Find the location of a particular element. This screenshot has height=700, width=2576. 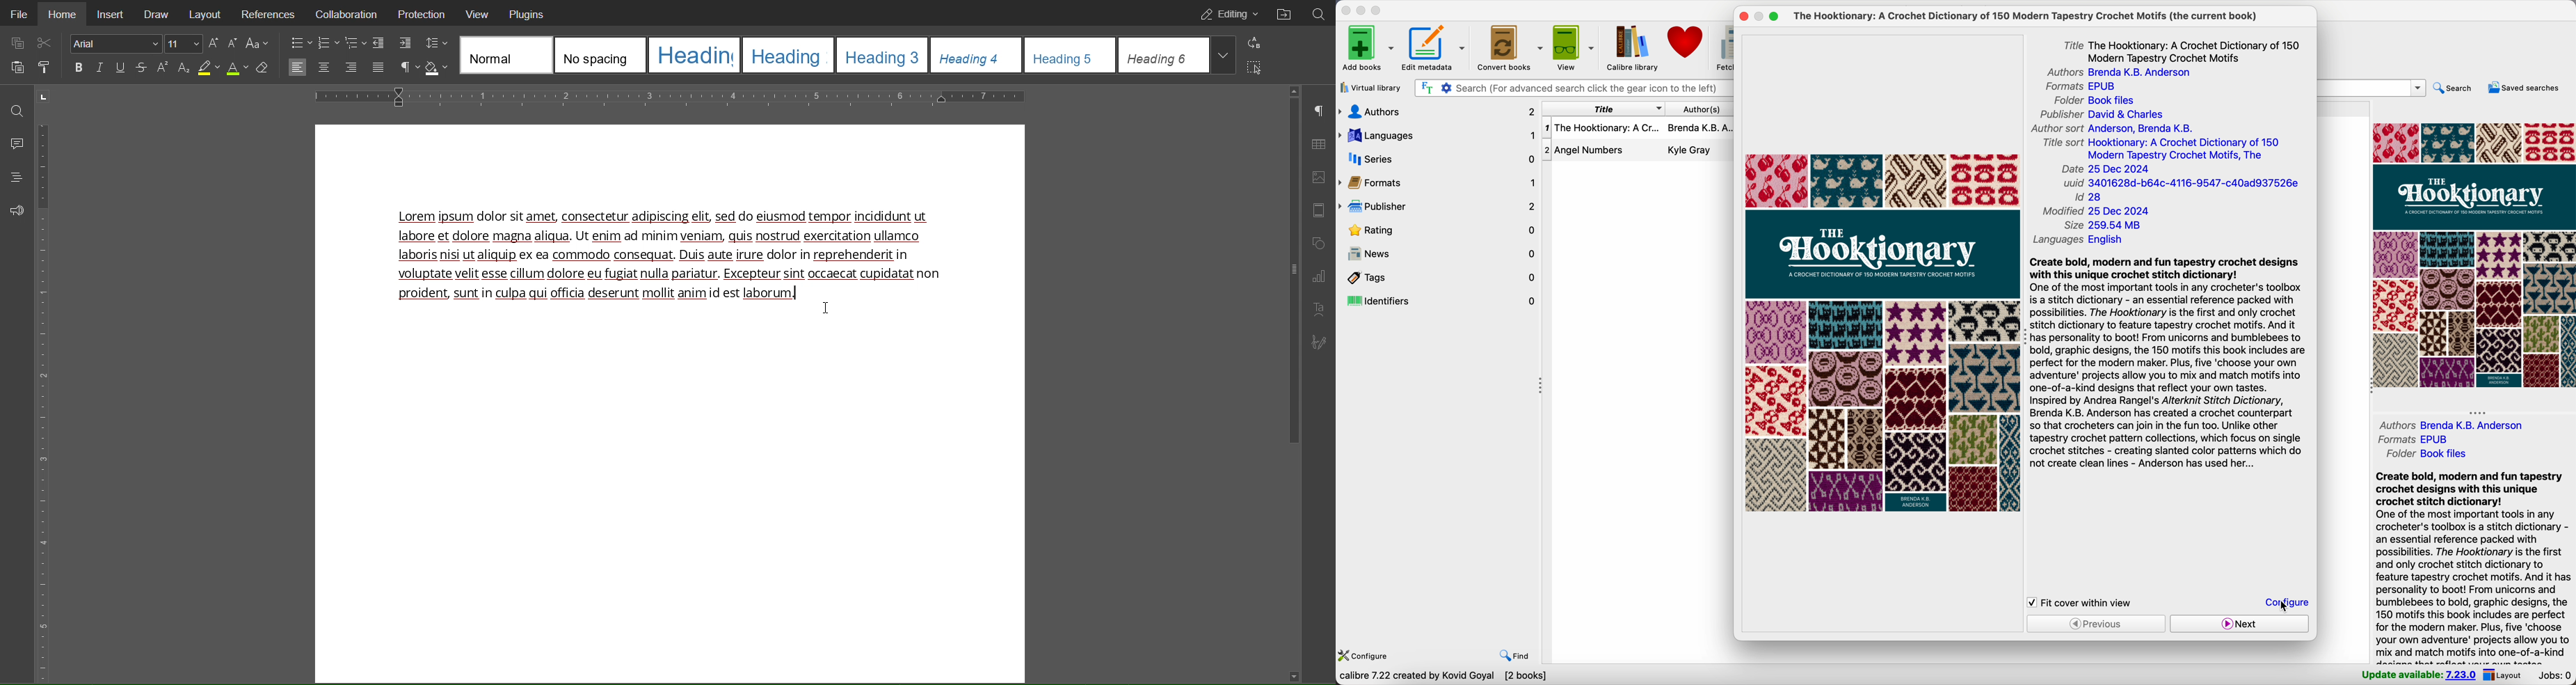

heading is located at coordinates (694, 55).